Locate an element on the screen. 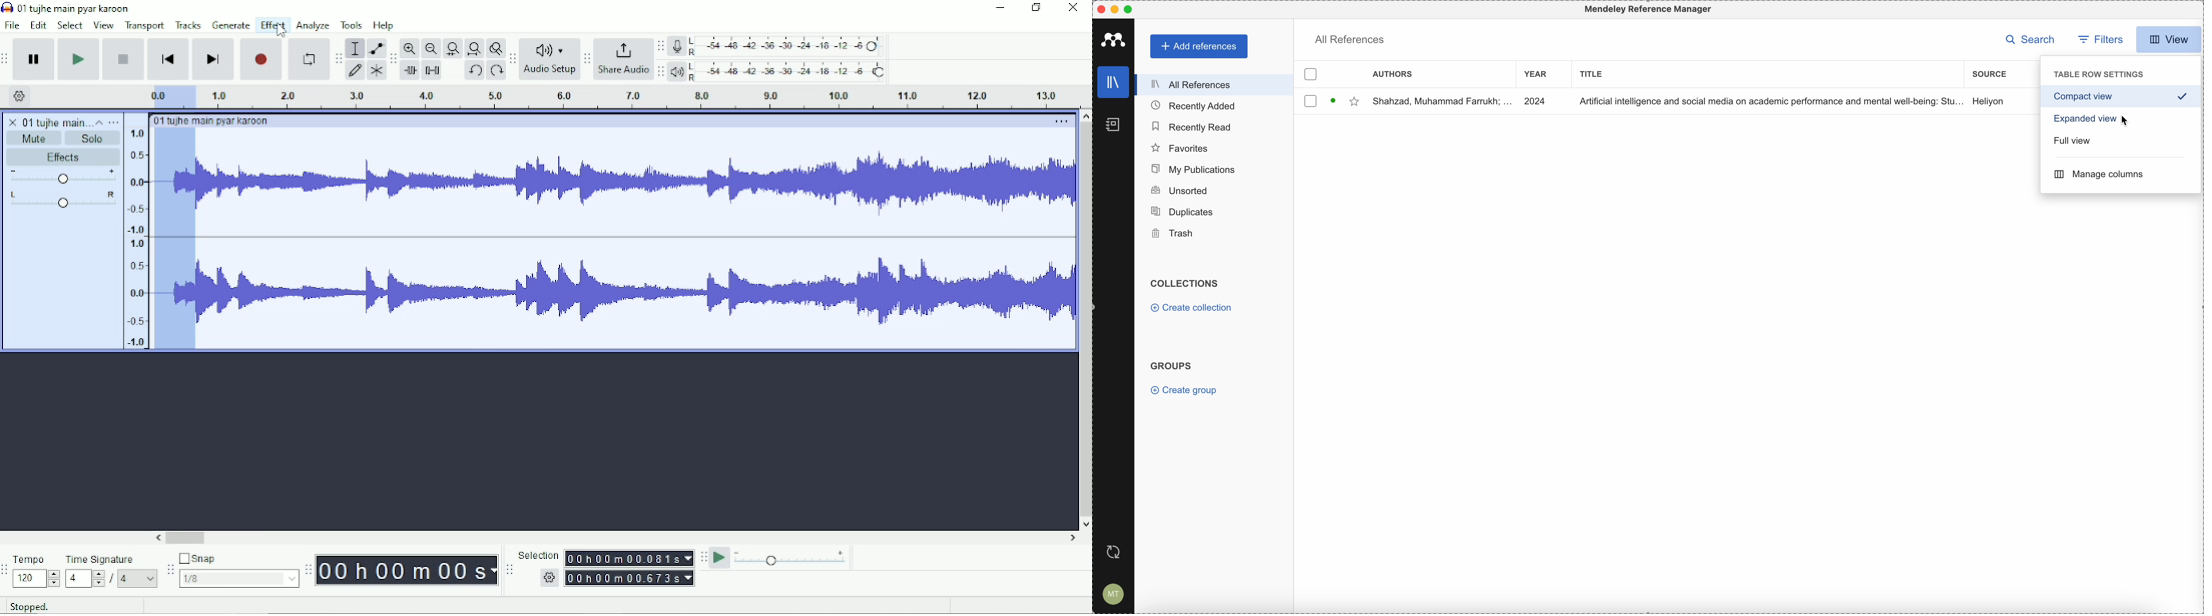 The height and width of the screenshot is (616, 2212). favorites is located at coordinates (1180, 148).